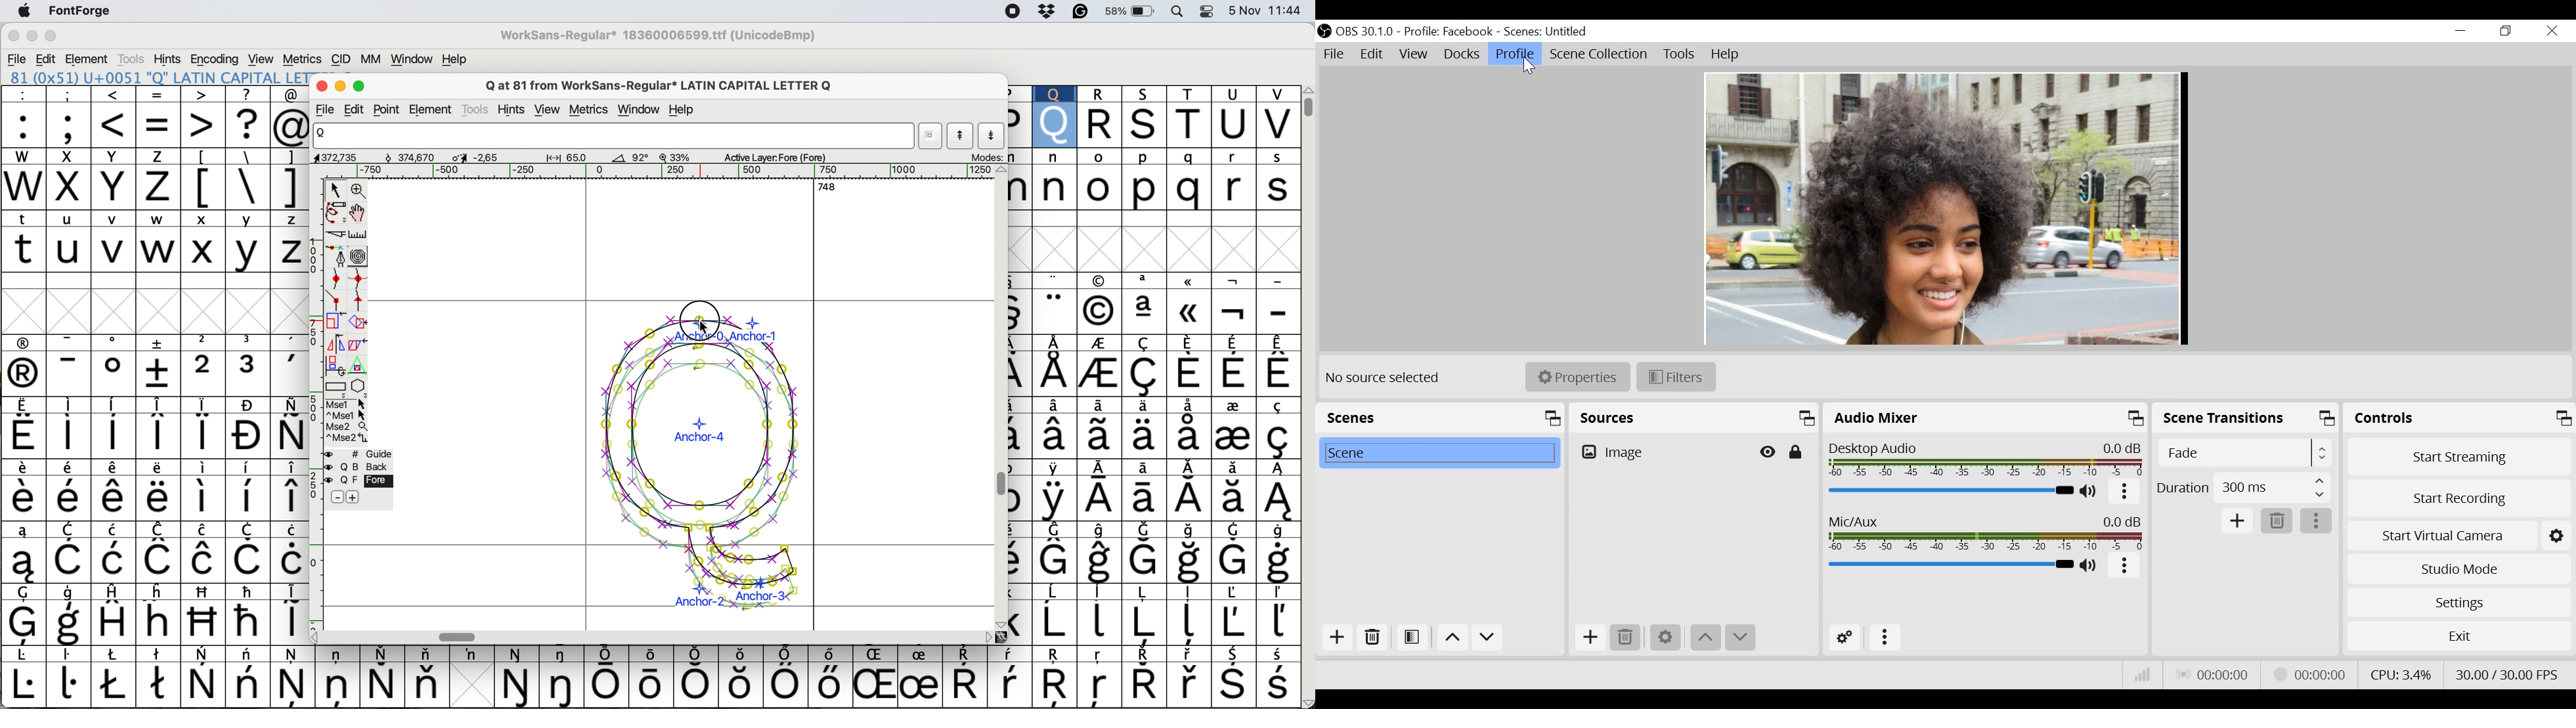  Describe the element at coordinates (1530, 66) in the screenshot. I see `Cursor` at that location.